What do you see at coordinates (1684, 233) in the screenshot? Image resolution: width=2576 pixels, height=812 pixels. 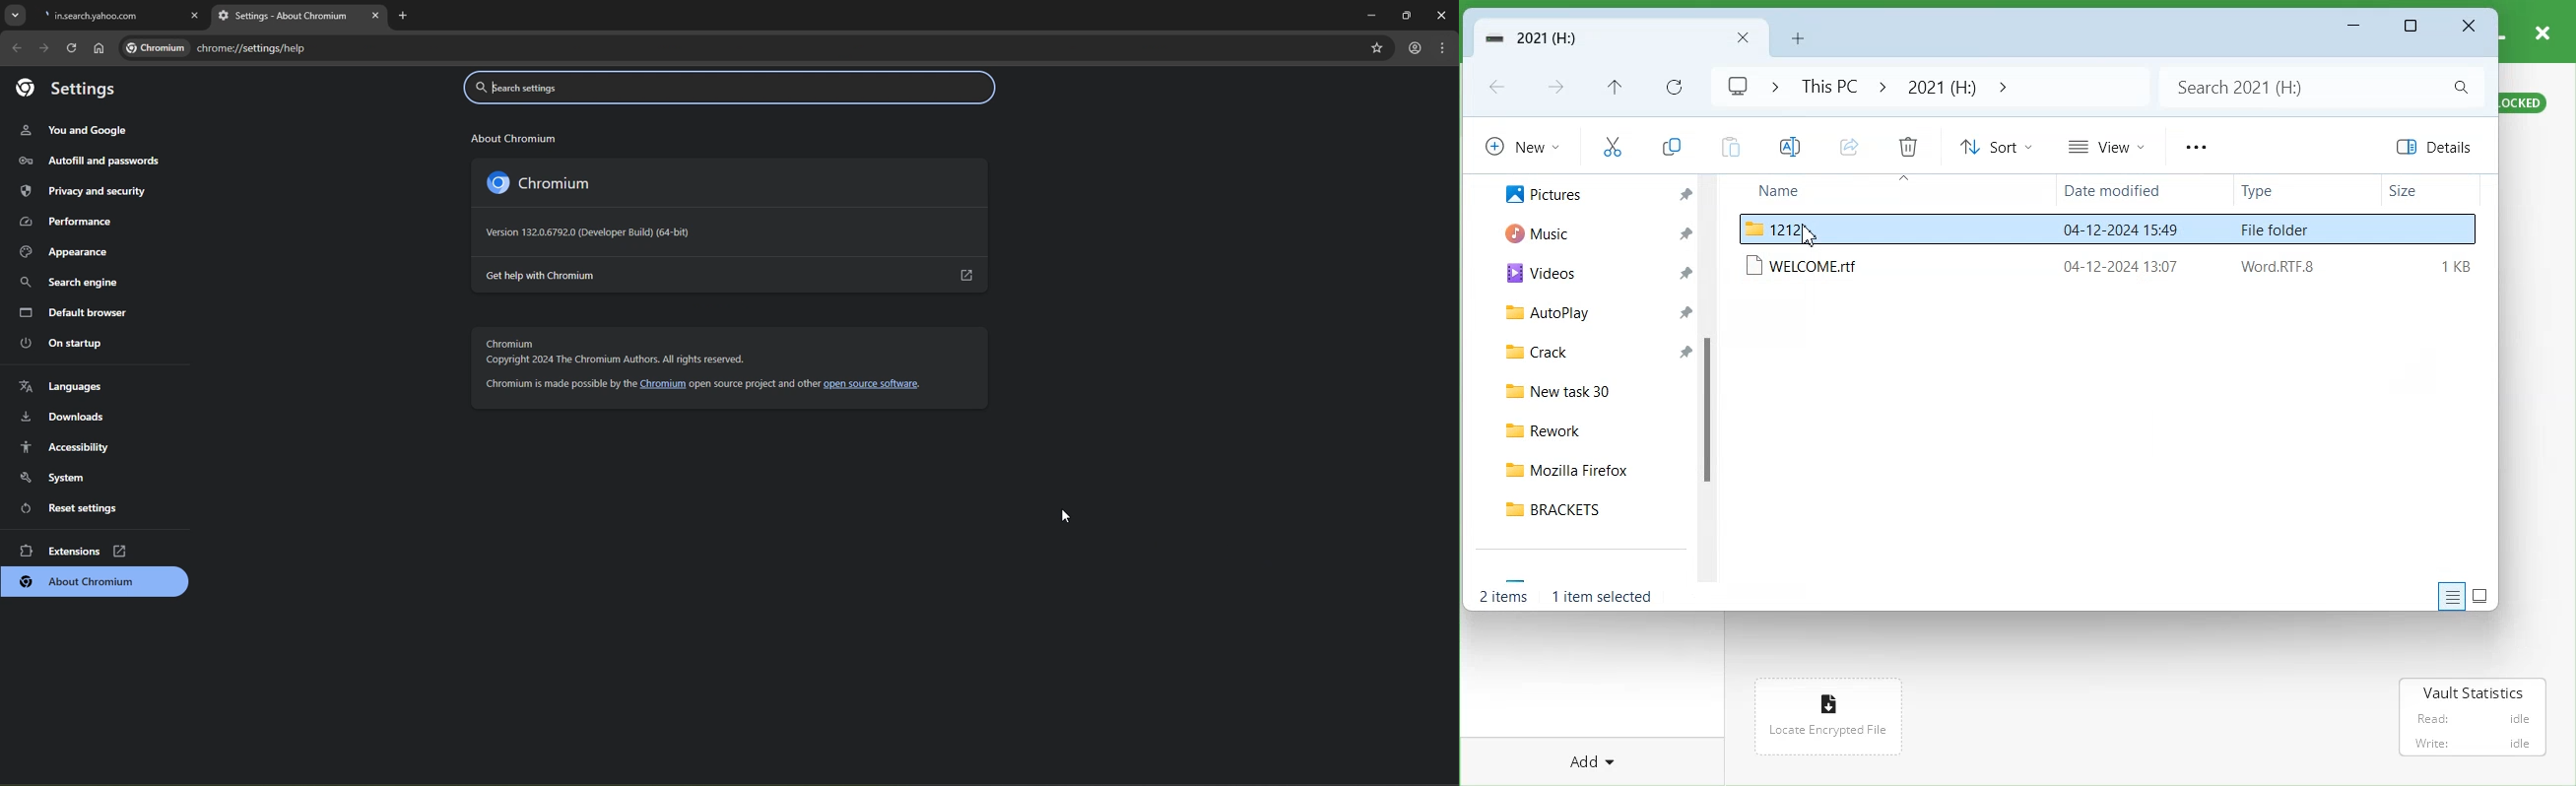 I see `Pin a file` at bounding box center [1684, 233].